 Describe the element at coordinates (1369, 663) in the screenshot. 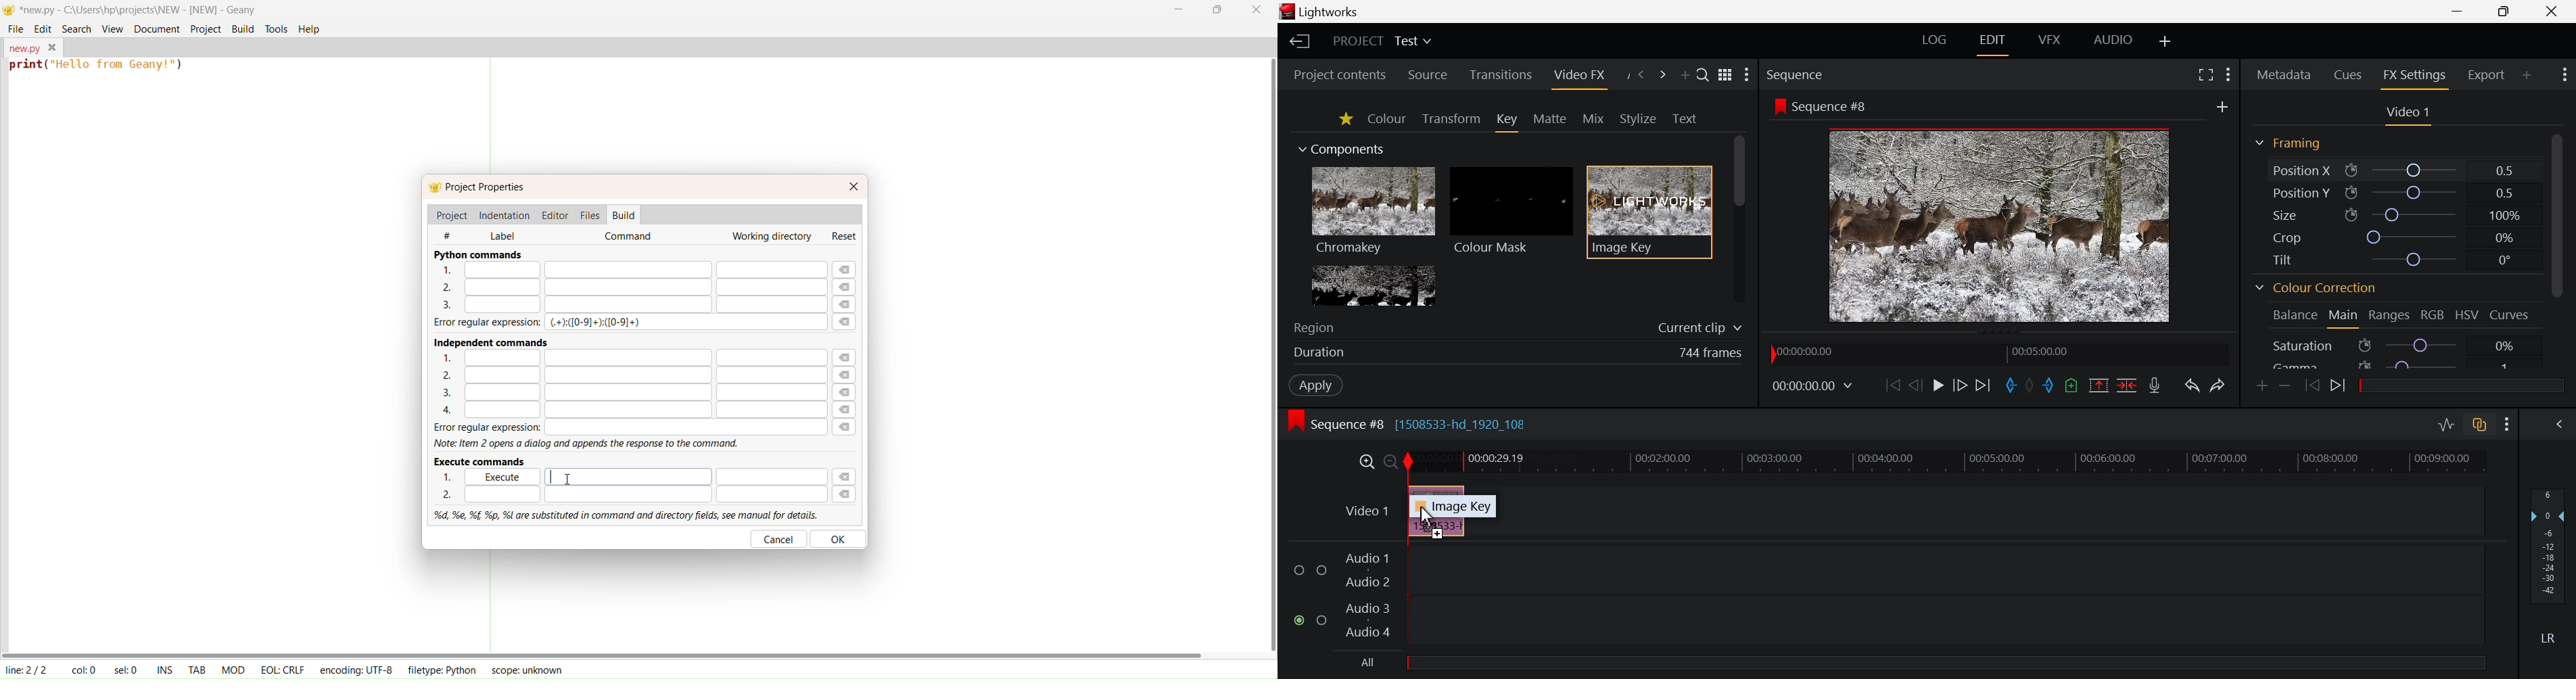

I see `All` at that location.